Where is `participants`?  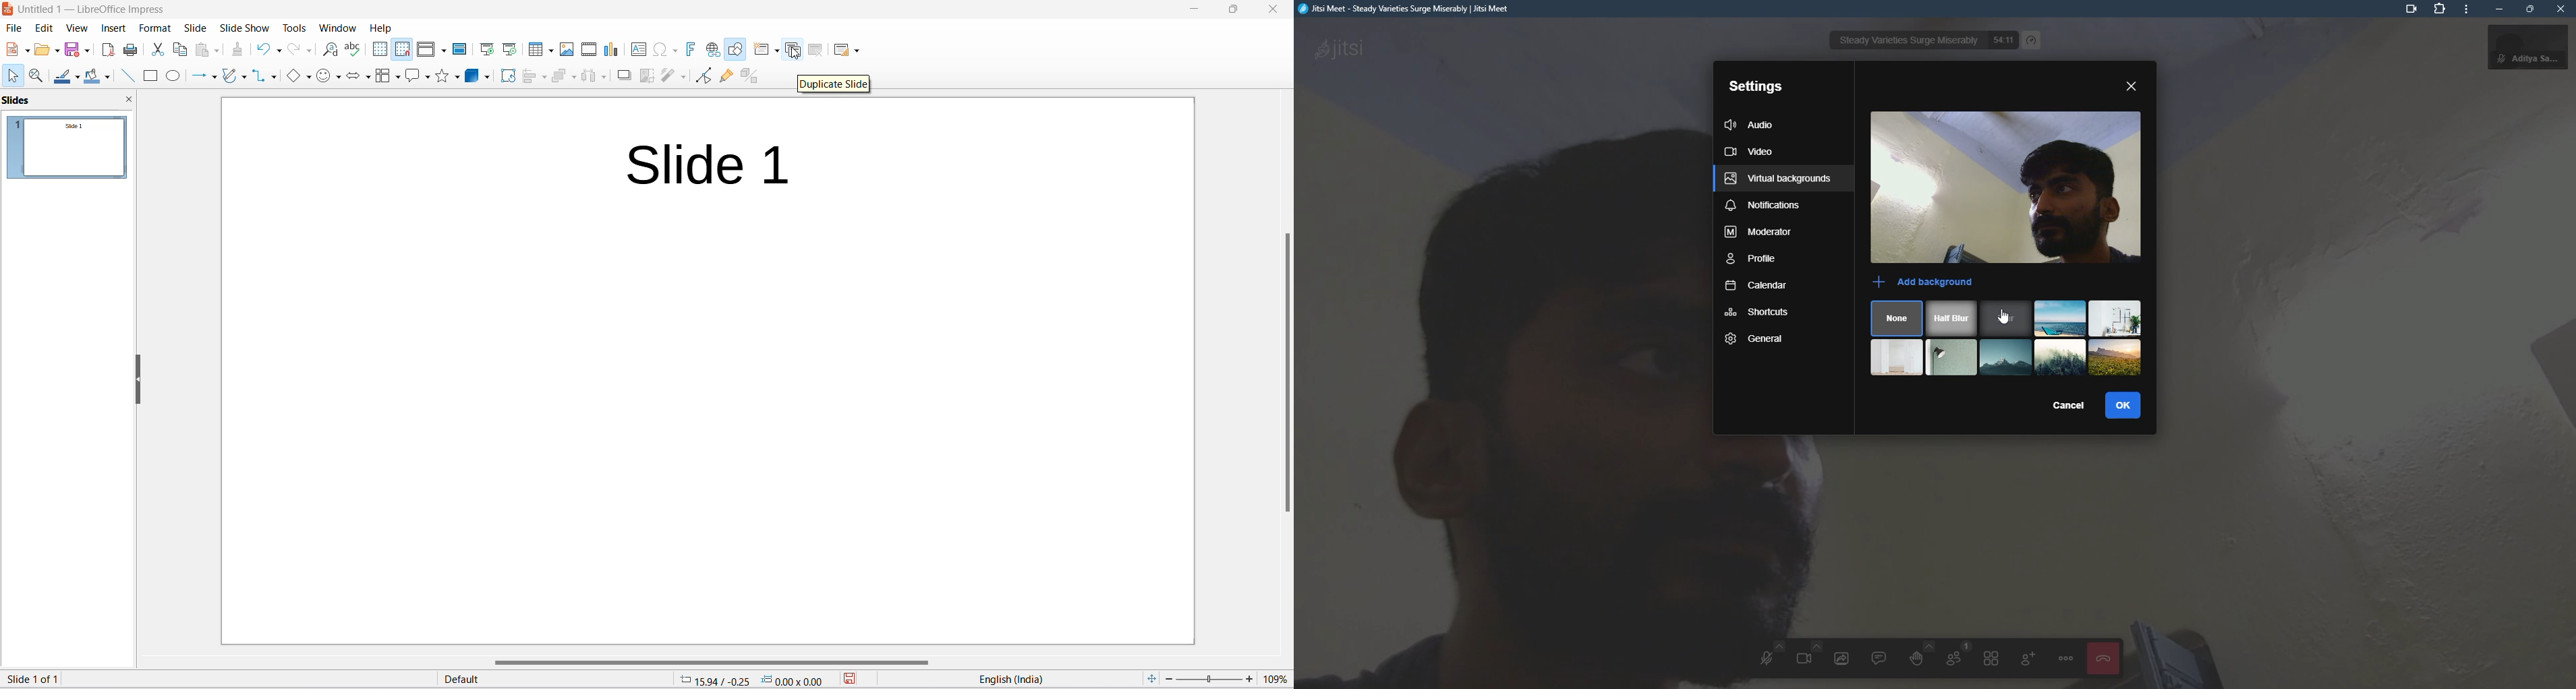
participants is located at coordinates (1955, 656).